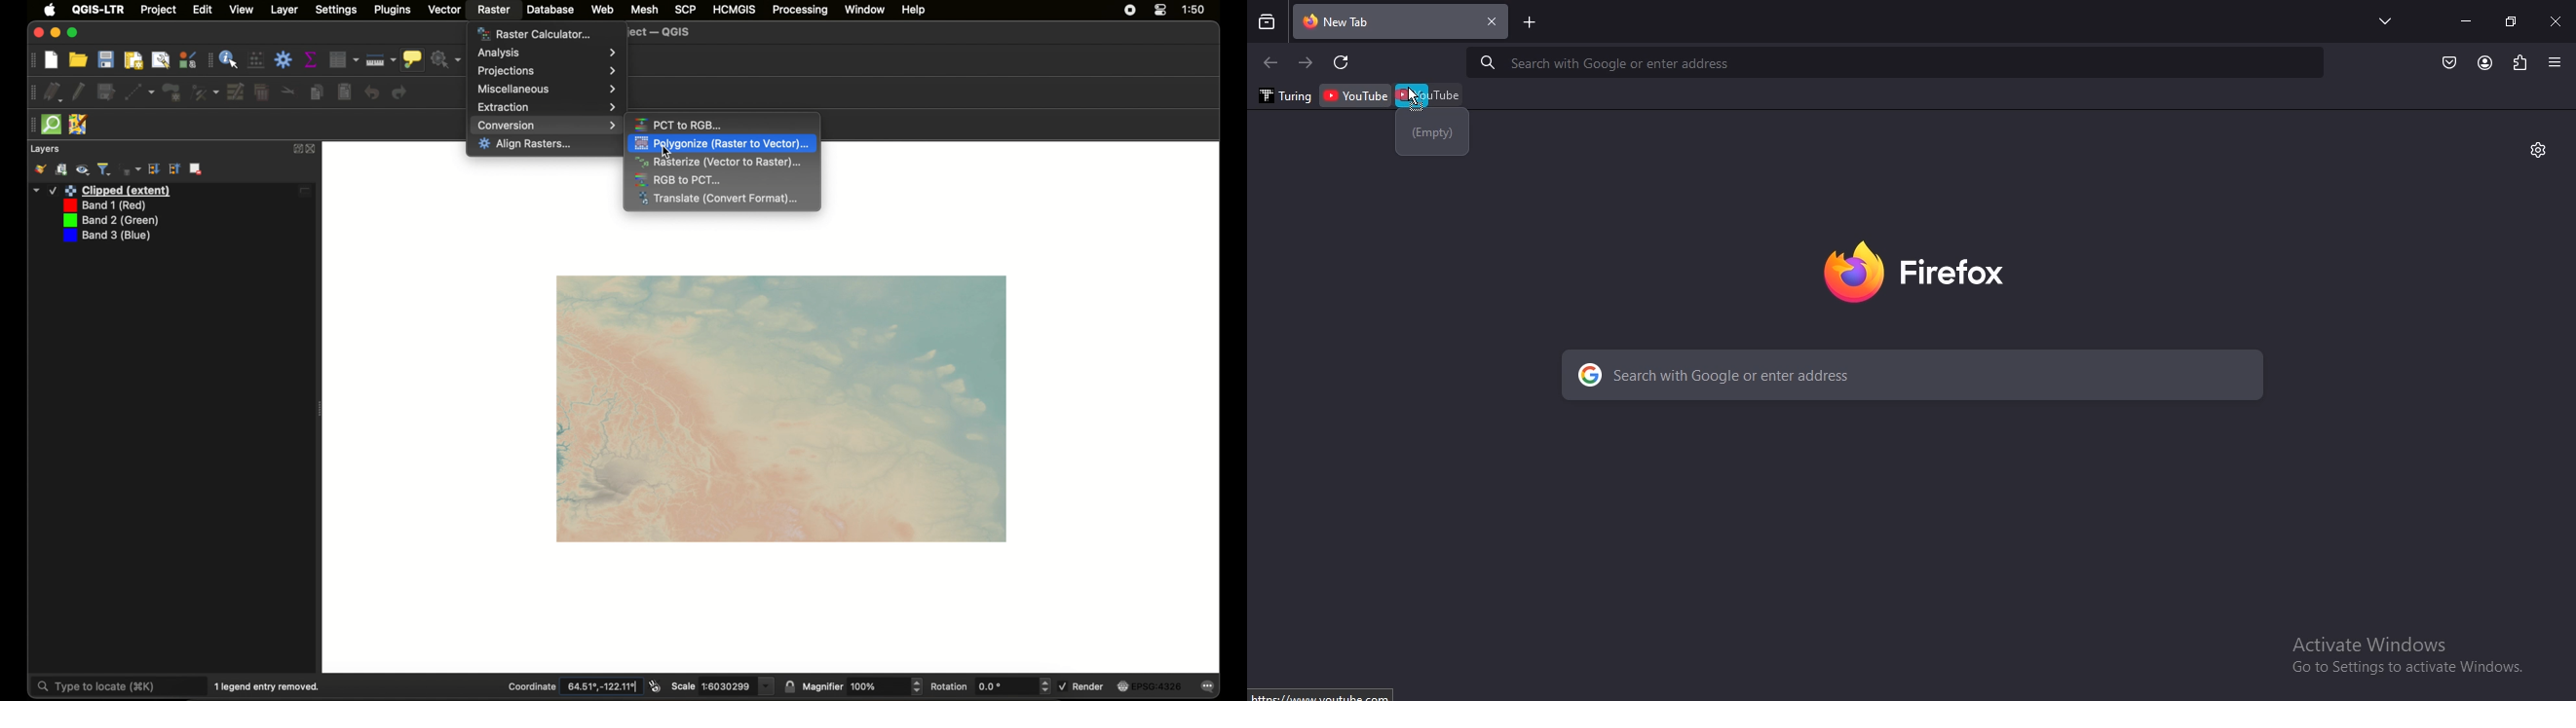 The image size is (2576, 728). I want to click on open attribute table, so click(344, 60).